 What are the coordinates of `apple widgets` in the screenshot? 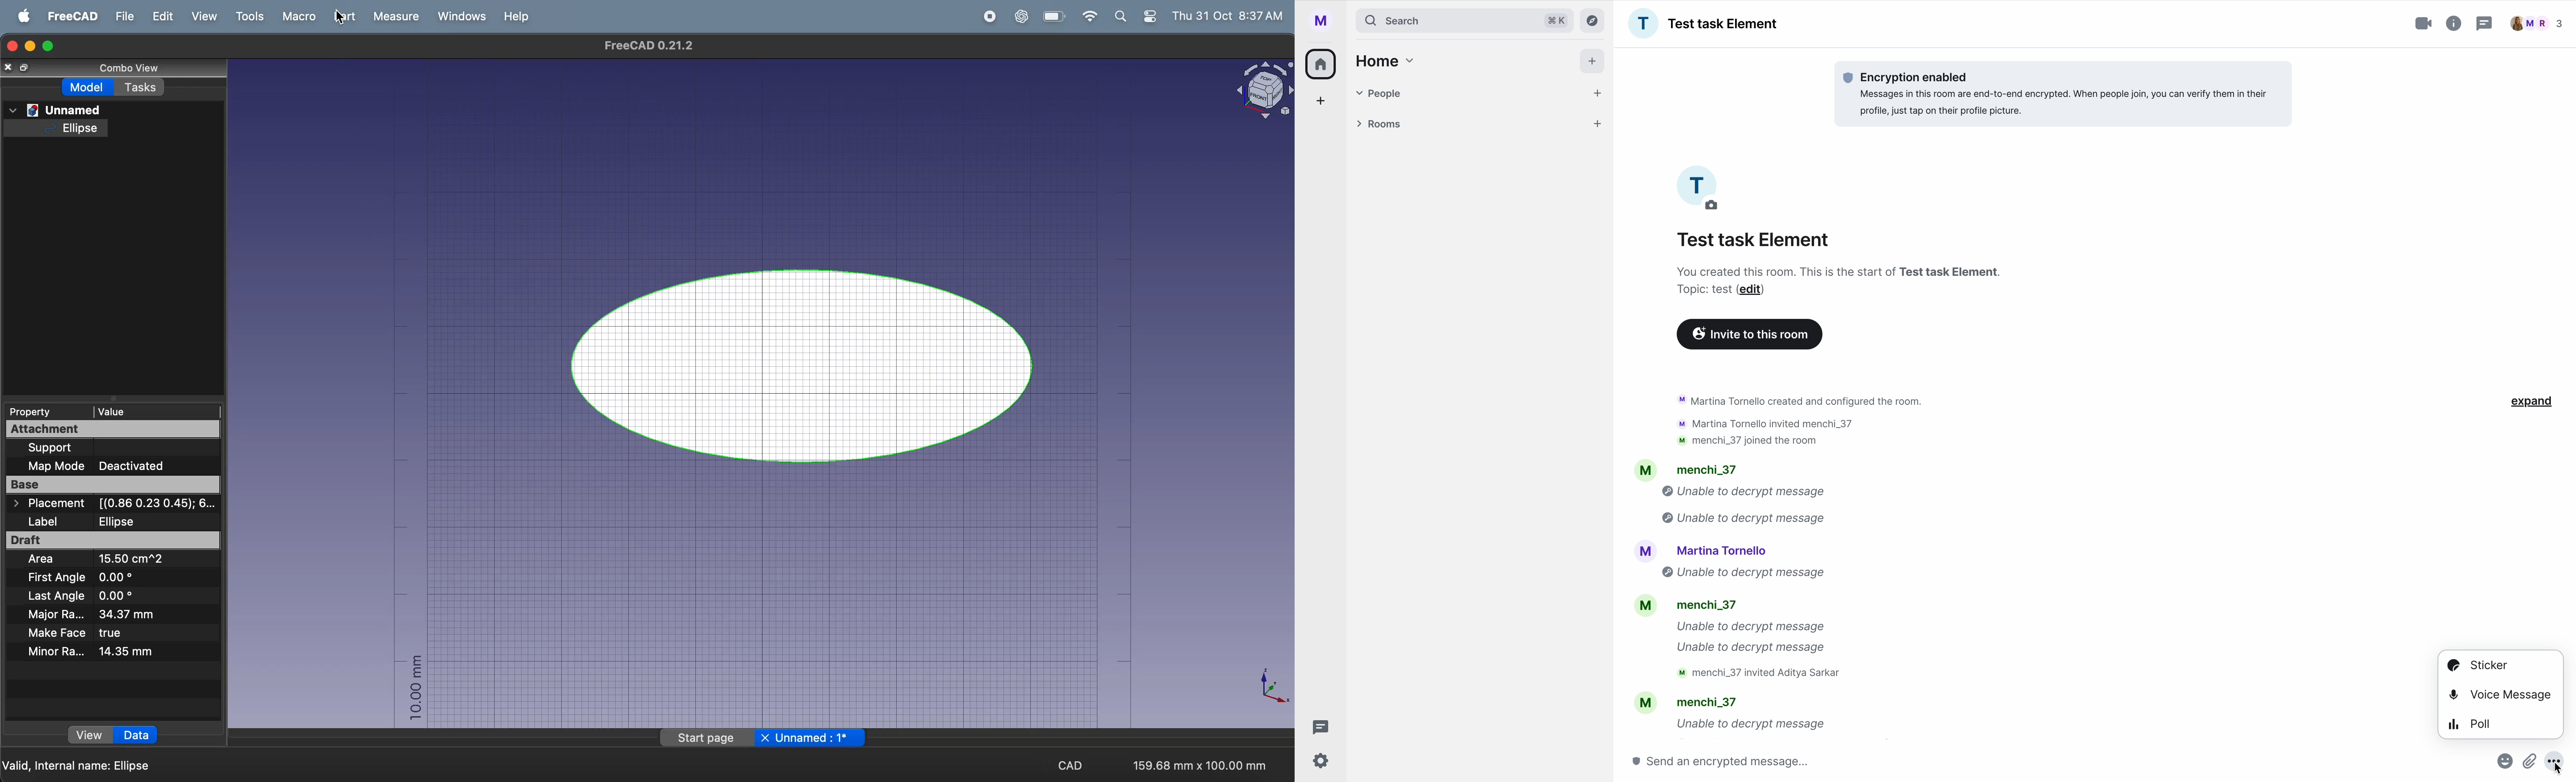 It's located at (1135, 18).